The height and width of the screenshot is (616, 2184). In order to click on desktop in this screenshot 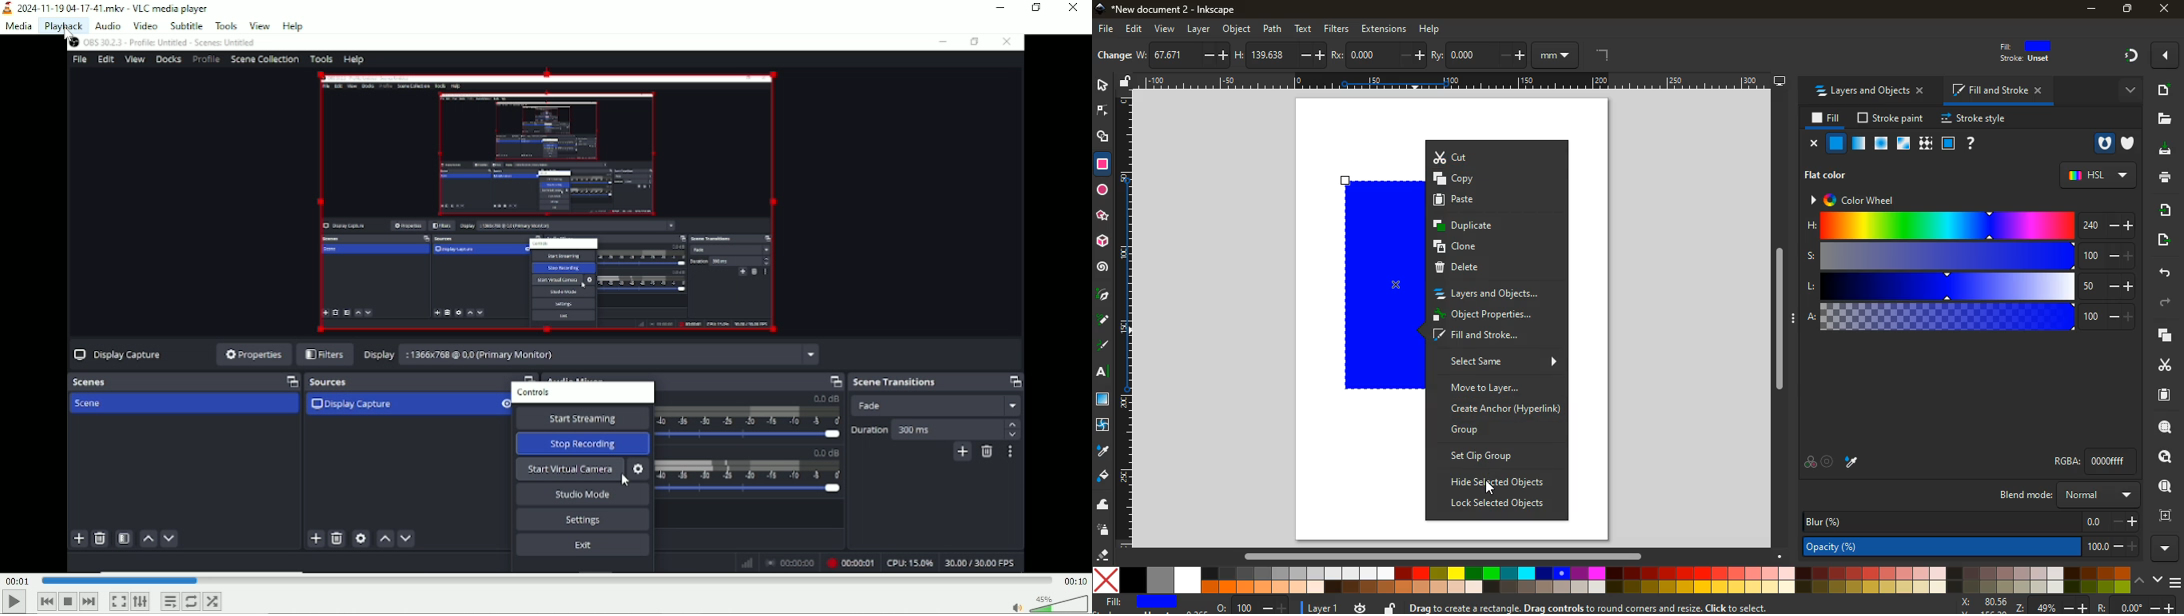, I will do `click(1780, 81)`.